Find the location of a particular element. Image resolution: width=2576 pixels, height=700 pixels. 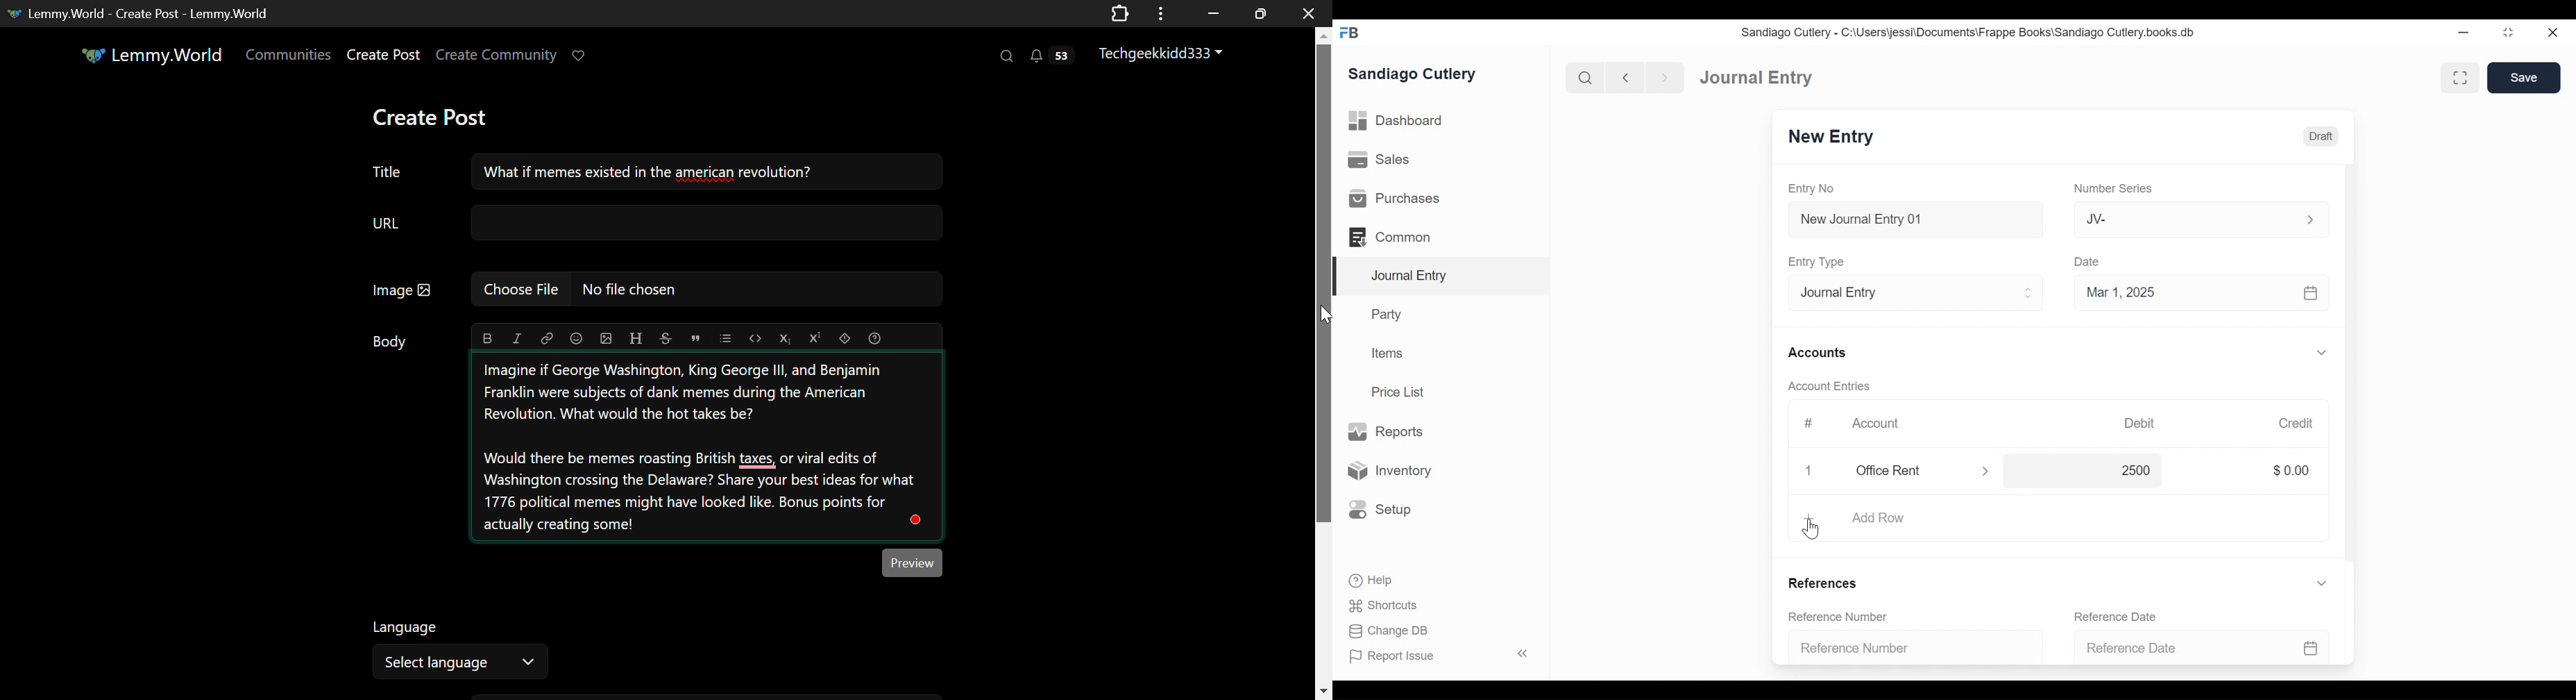

New Entry is located at coordinates (1832, 137).